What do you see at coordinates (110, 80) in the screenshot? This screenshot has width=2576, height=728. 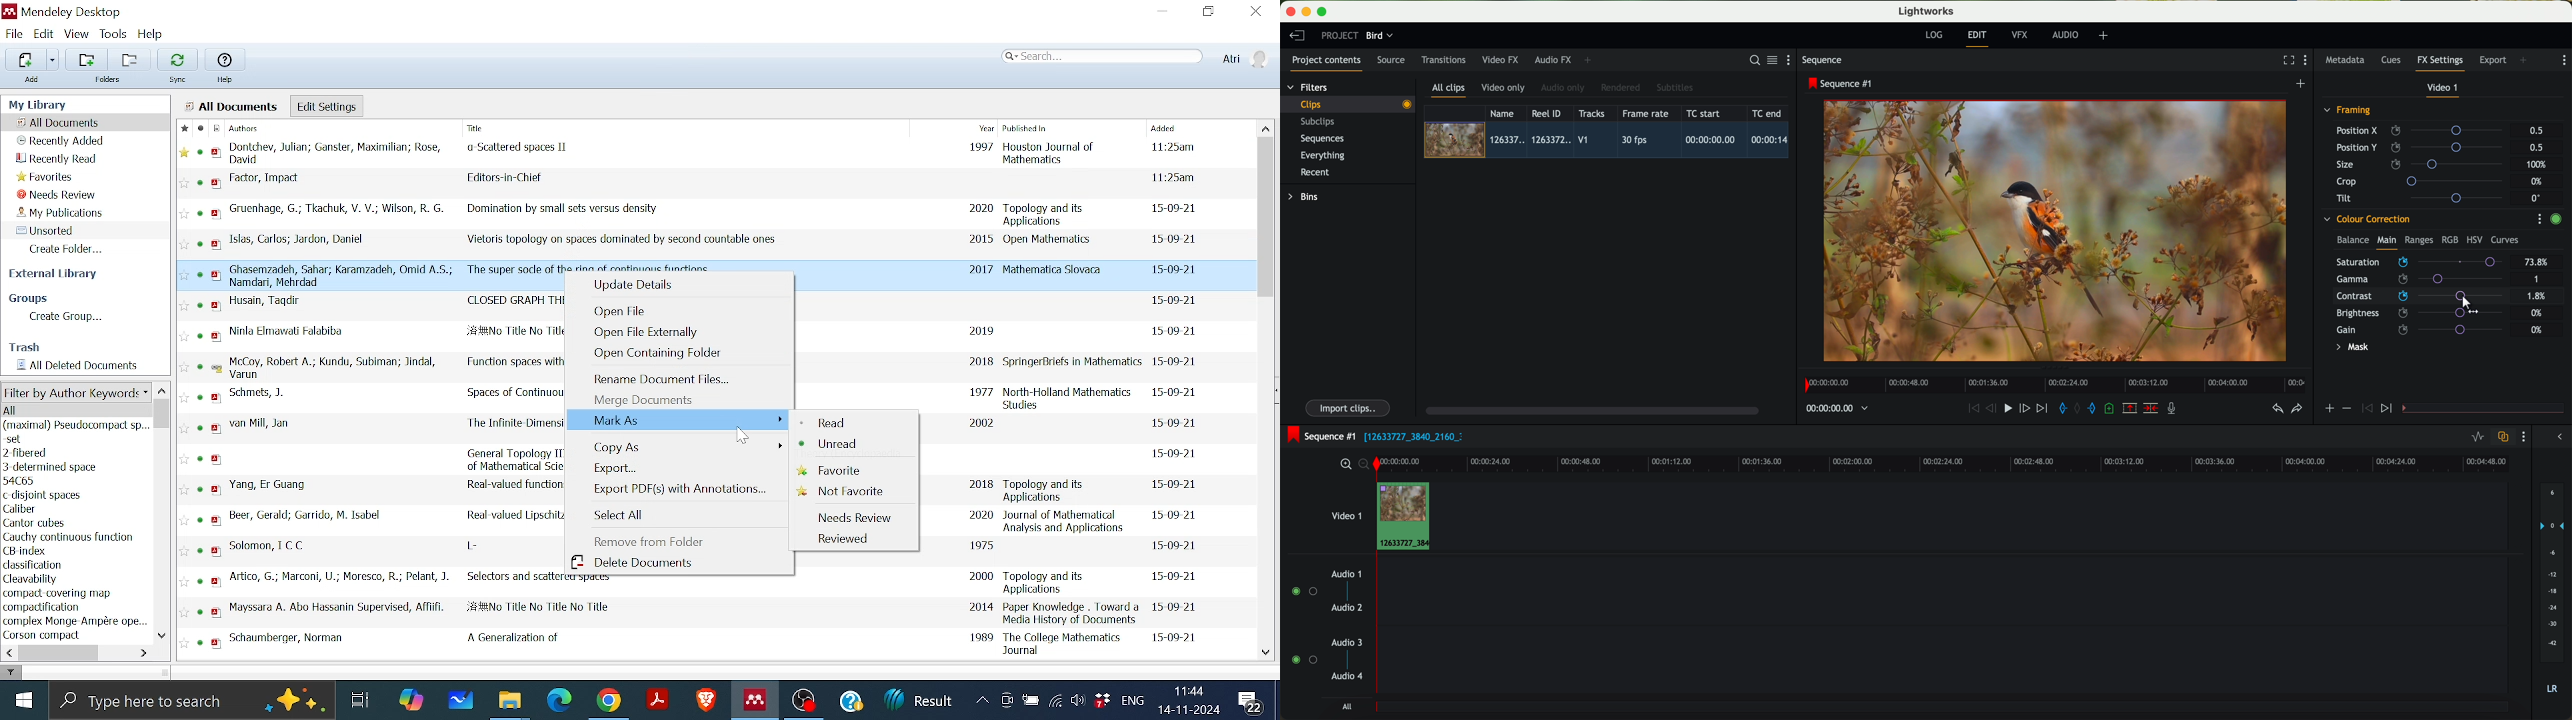 I see `Folders` at bounding box center [110, 80].